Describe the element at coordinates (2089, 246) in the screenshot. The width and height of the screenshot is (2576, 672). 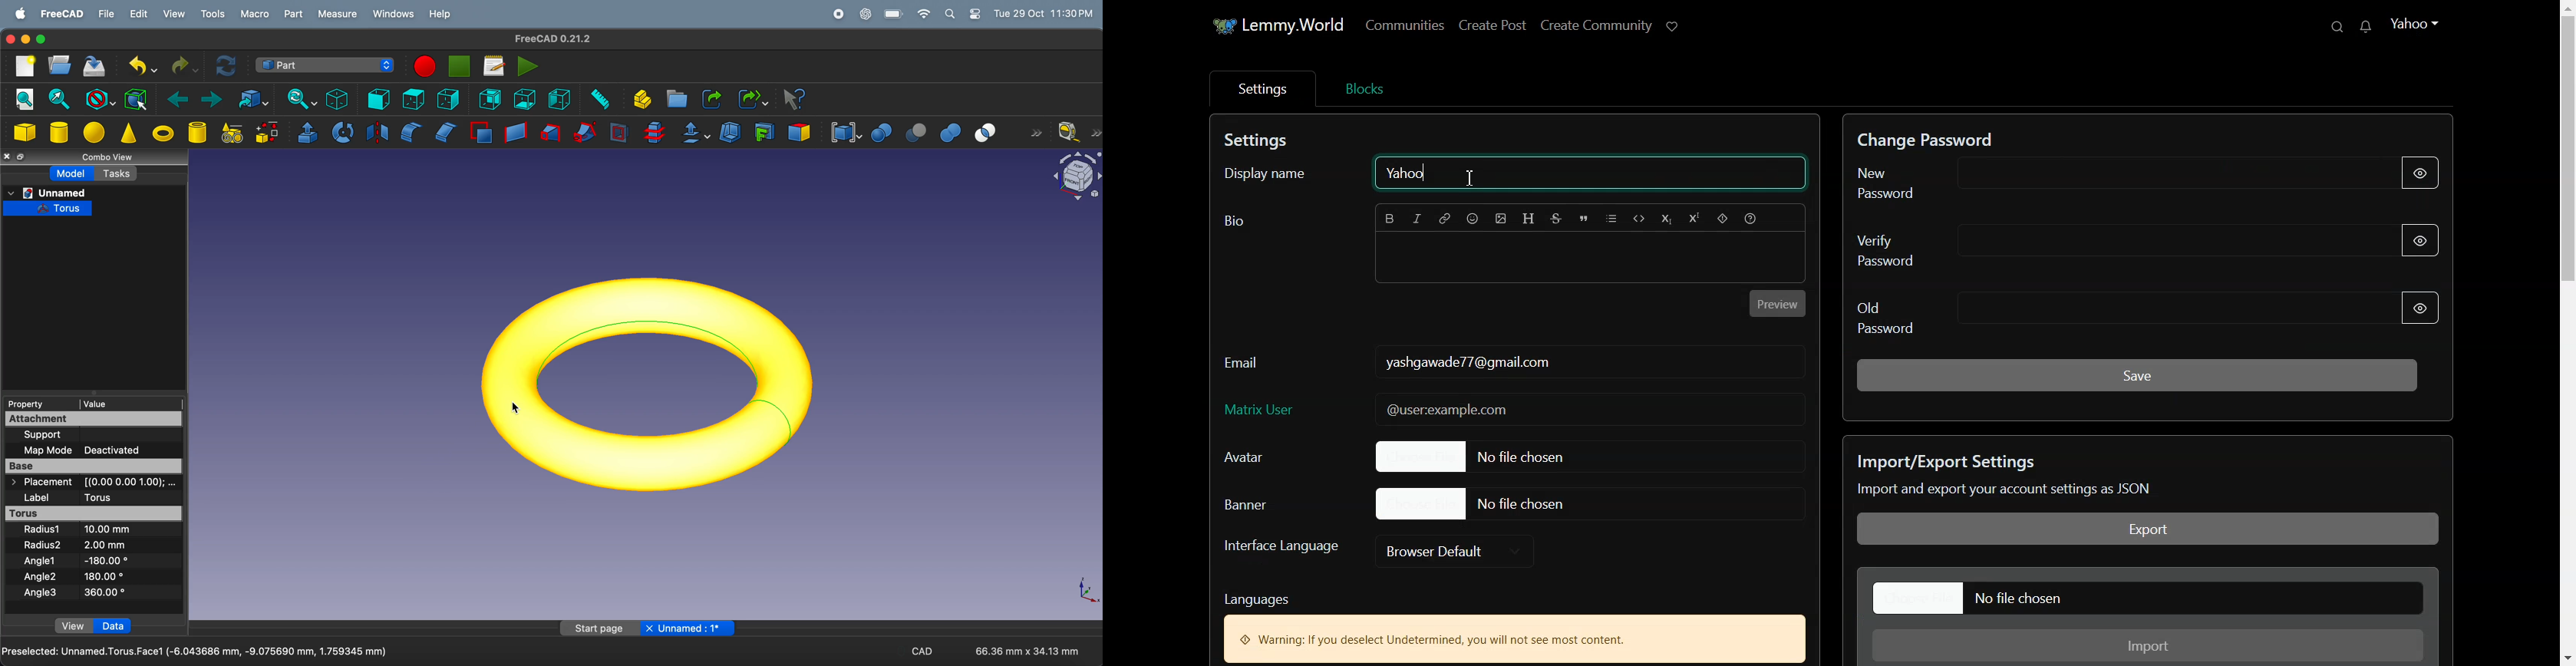
I see `Verify password` at that location.